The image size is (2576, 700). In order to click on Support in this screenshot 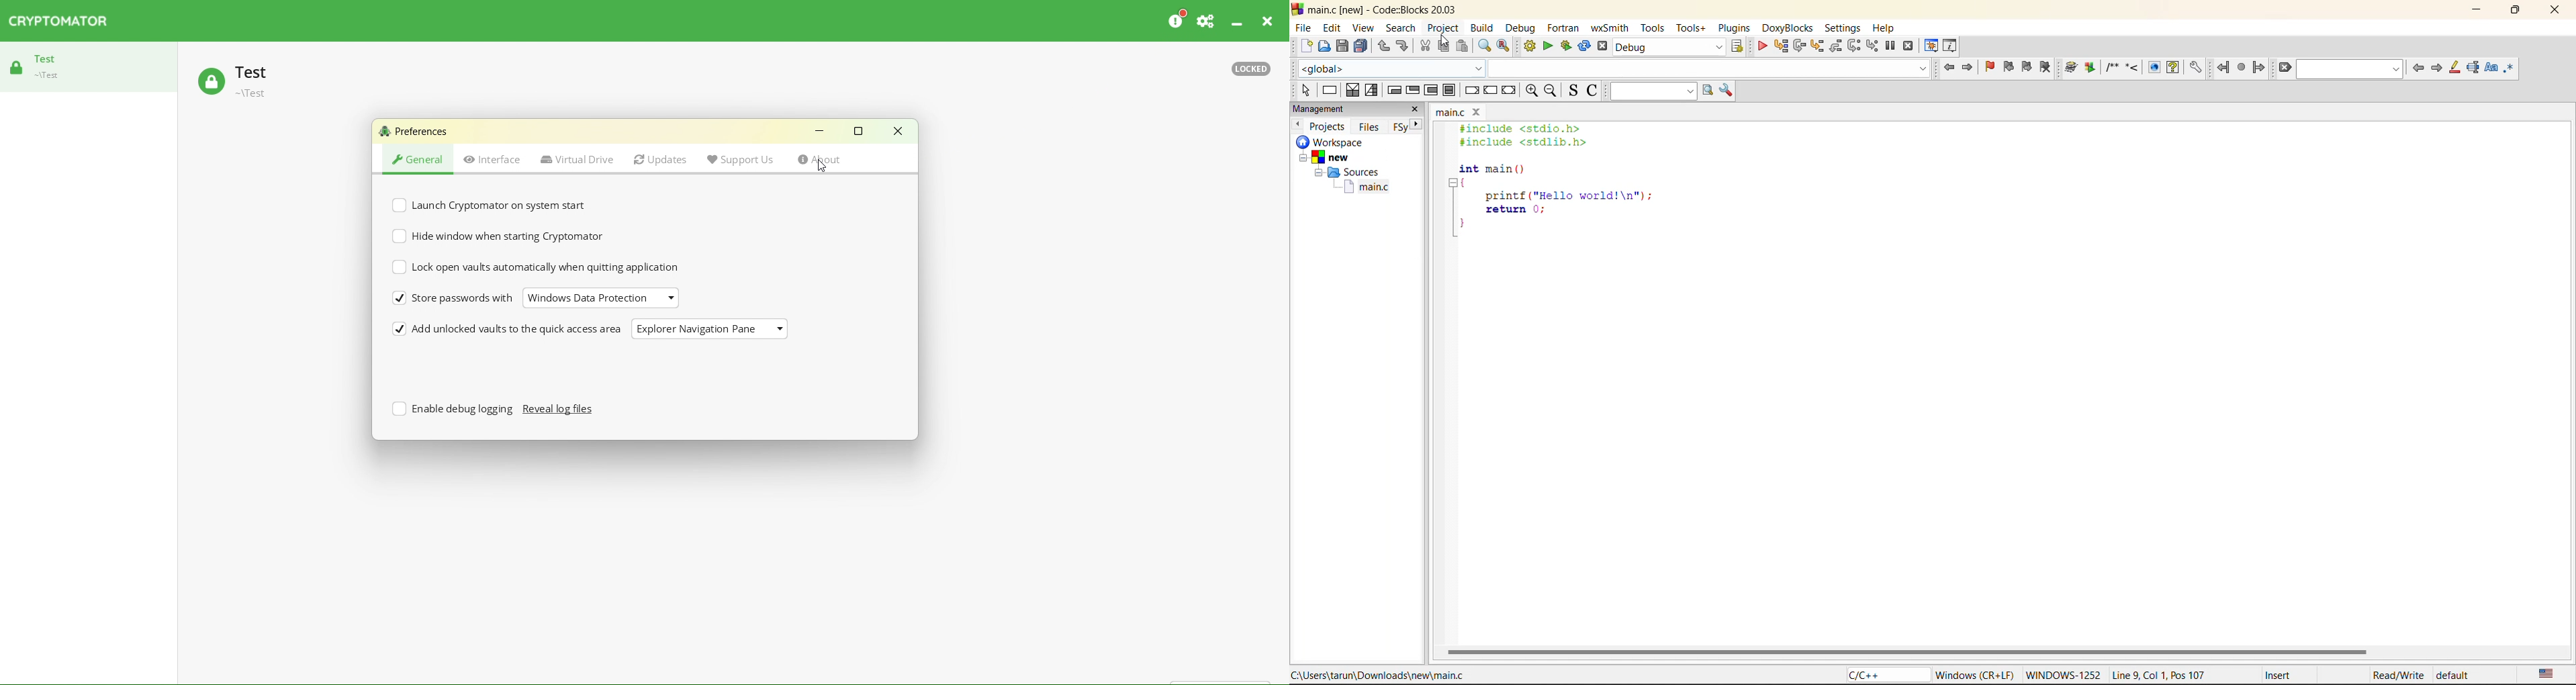, I will do `click(1209, 21)`.